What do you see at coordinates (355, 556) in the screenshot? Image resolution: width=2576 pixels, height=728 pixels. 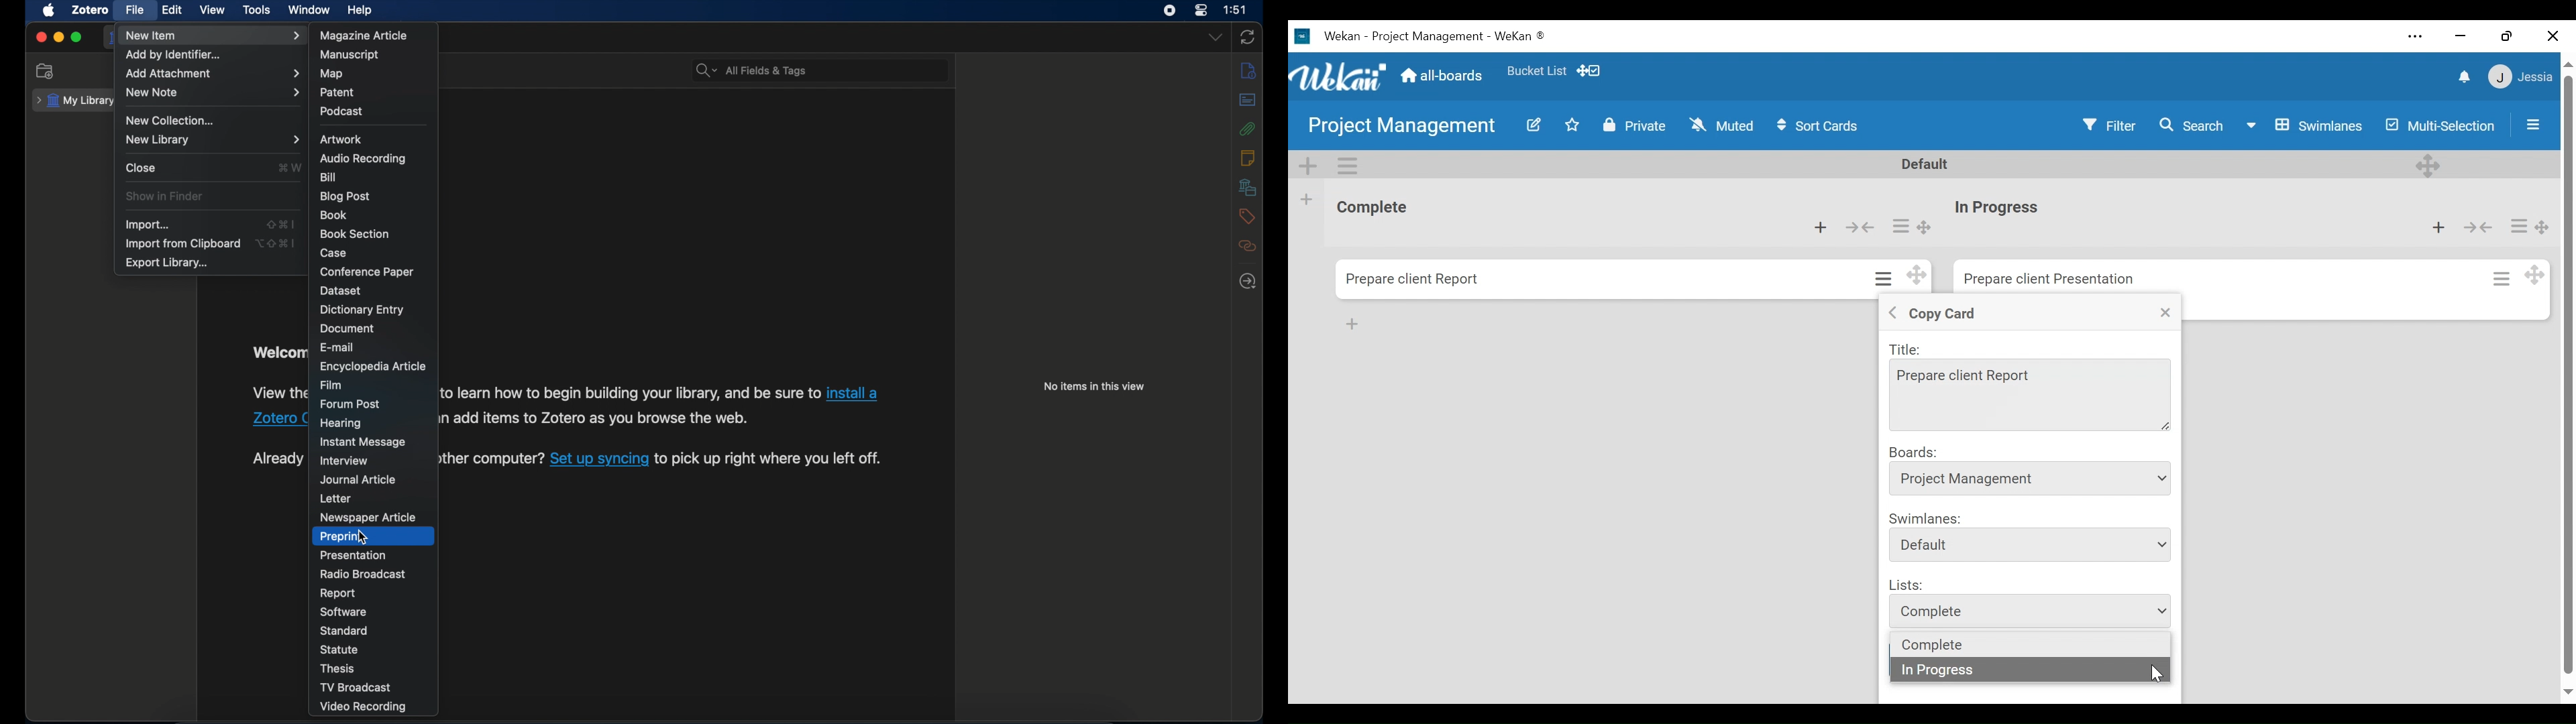 I see `presentation` at bounding box center [355, 556].